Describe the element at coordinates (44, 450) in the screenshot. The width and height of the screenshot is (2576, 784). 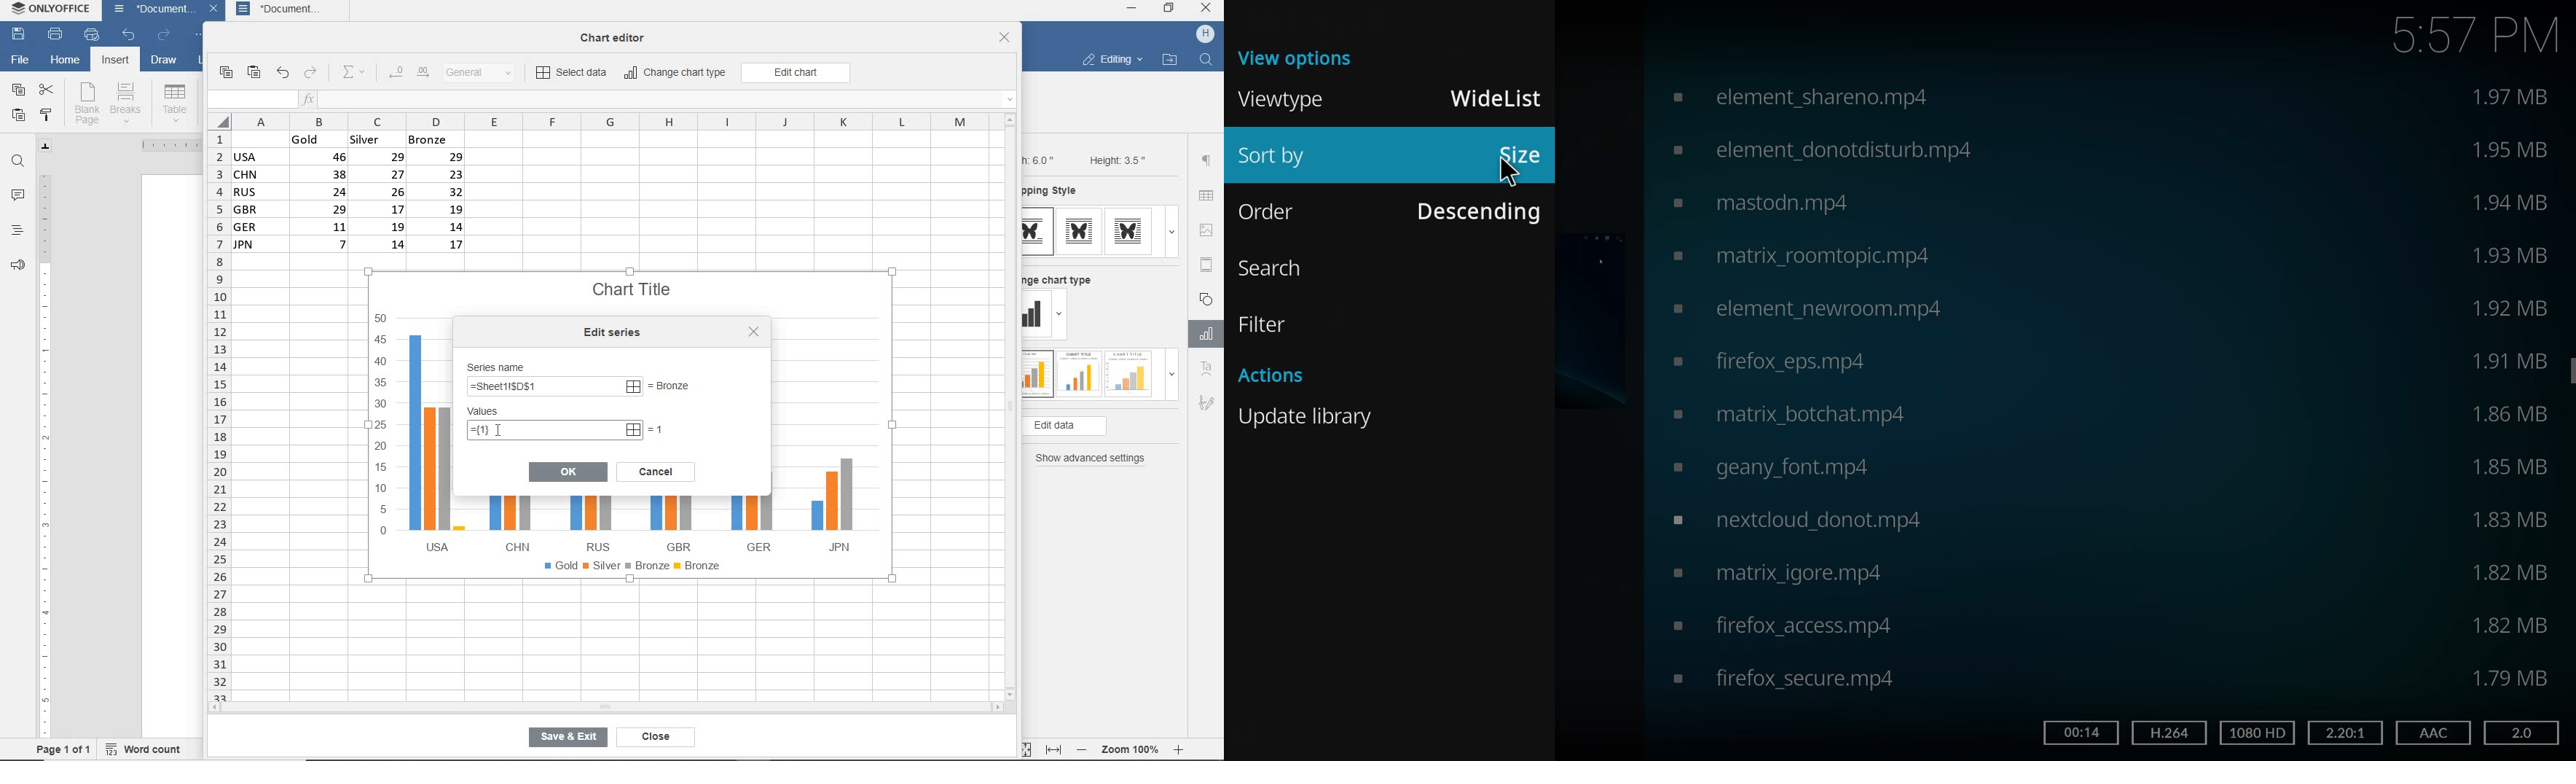
I see `ruler` at that location.